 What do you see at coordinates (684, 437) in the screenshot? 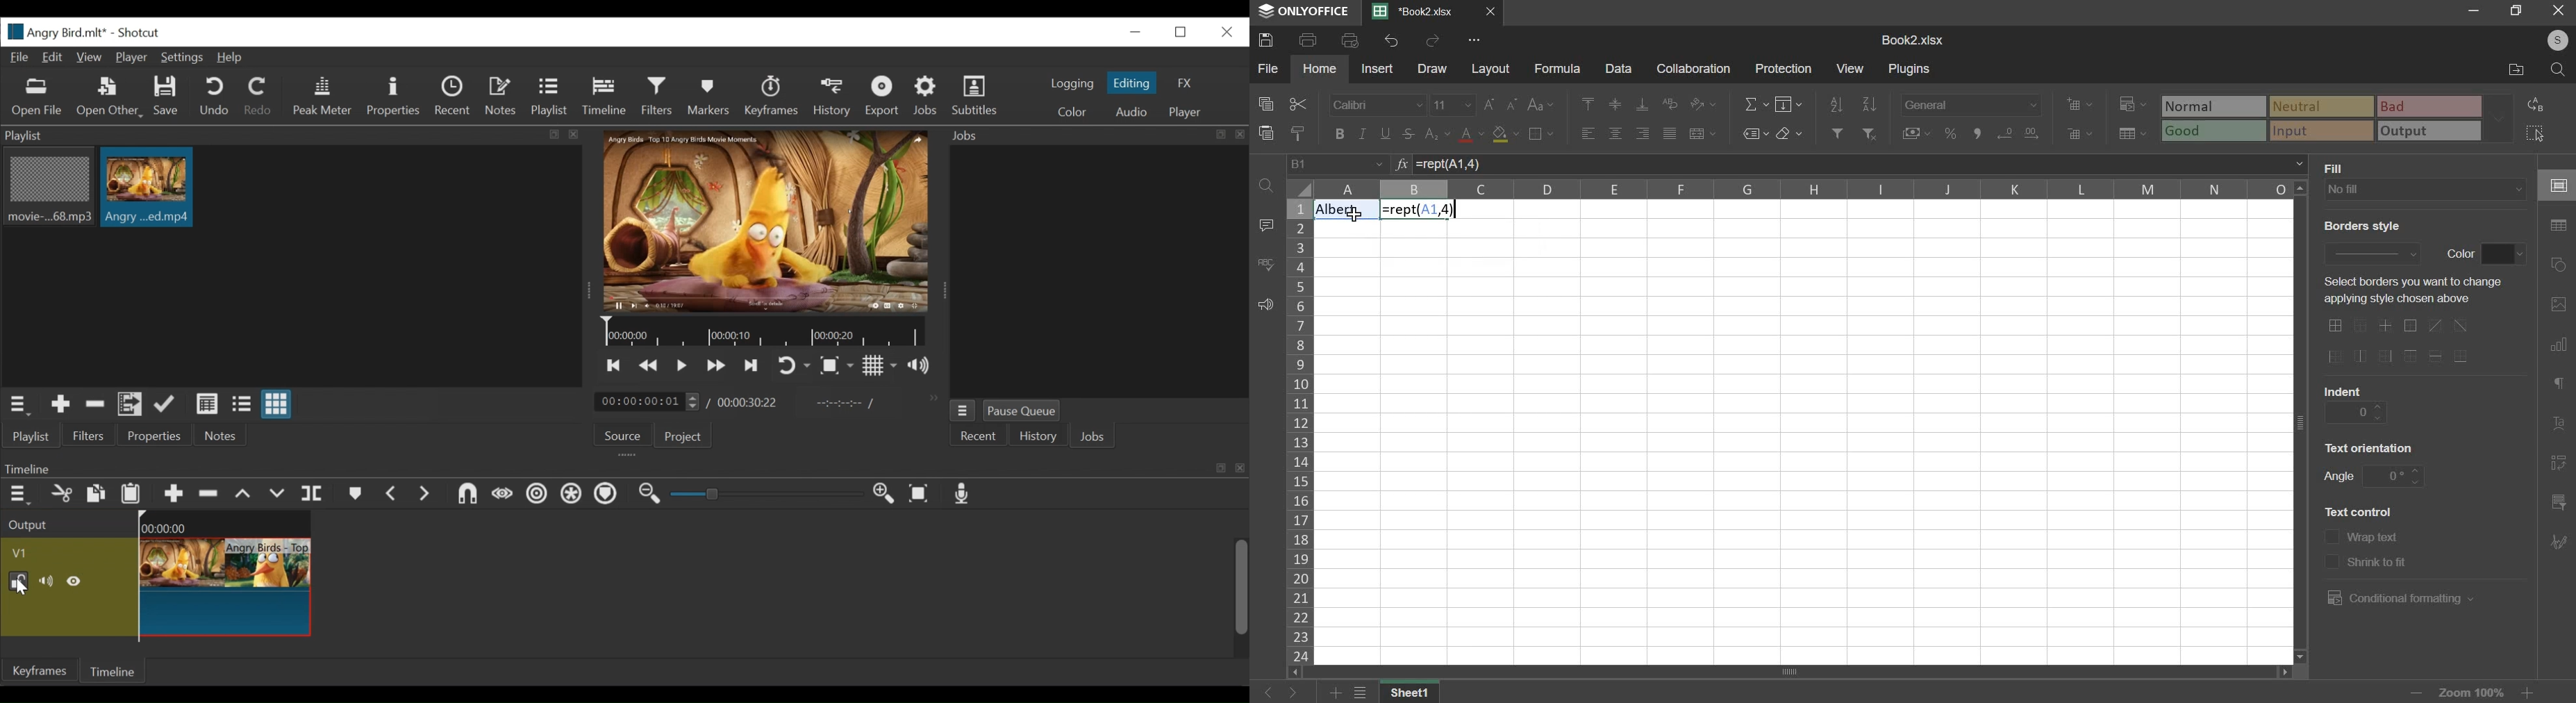
I see `Project` at bounding box center [684, 437].